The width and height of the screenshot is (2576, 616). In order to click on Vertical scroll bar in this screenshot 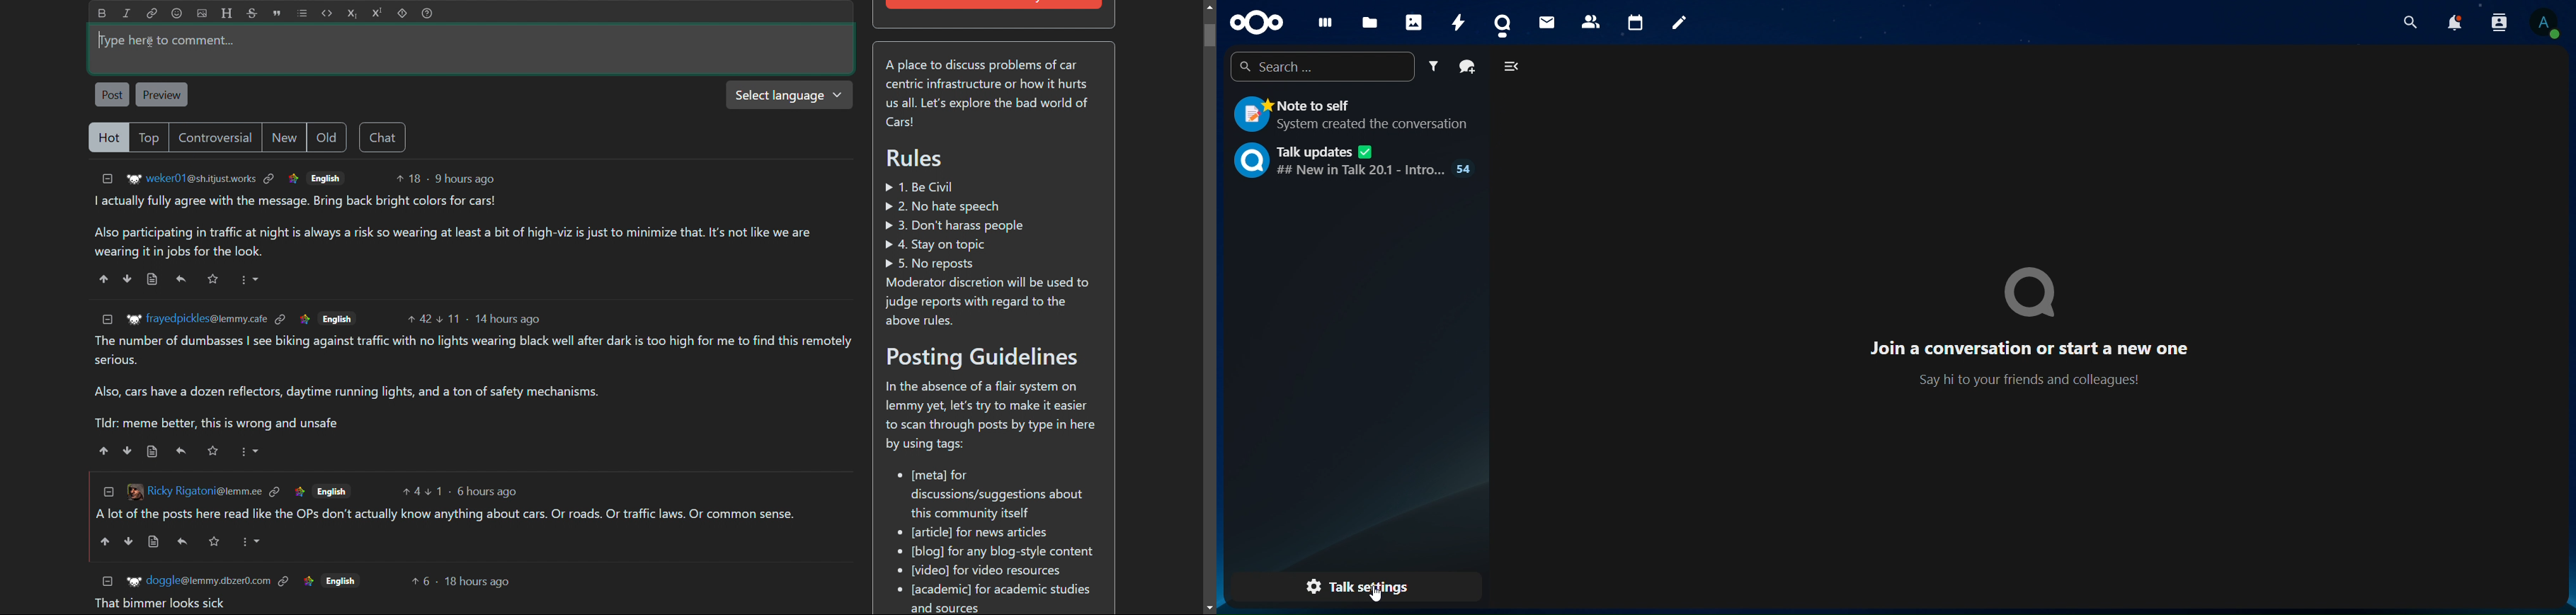, I will do `click(1209, 36)`.